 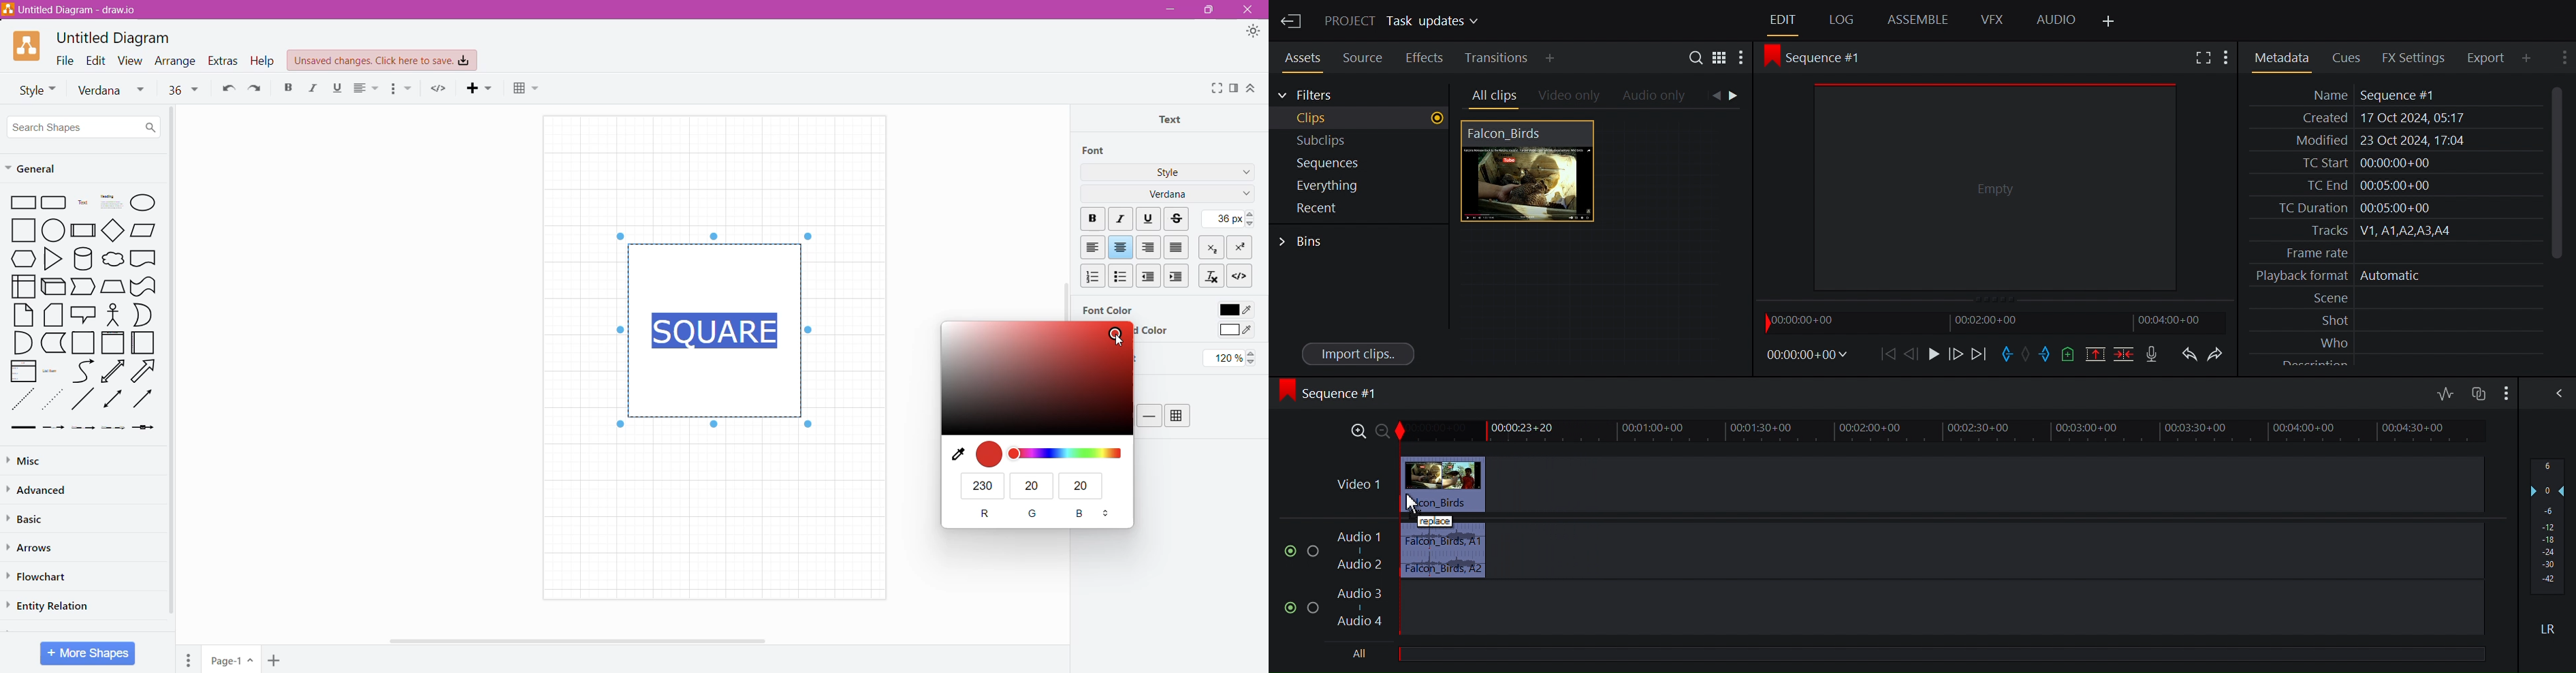 I want to click on G, so click(x=1034, y=514).